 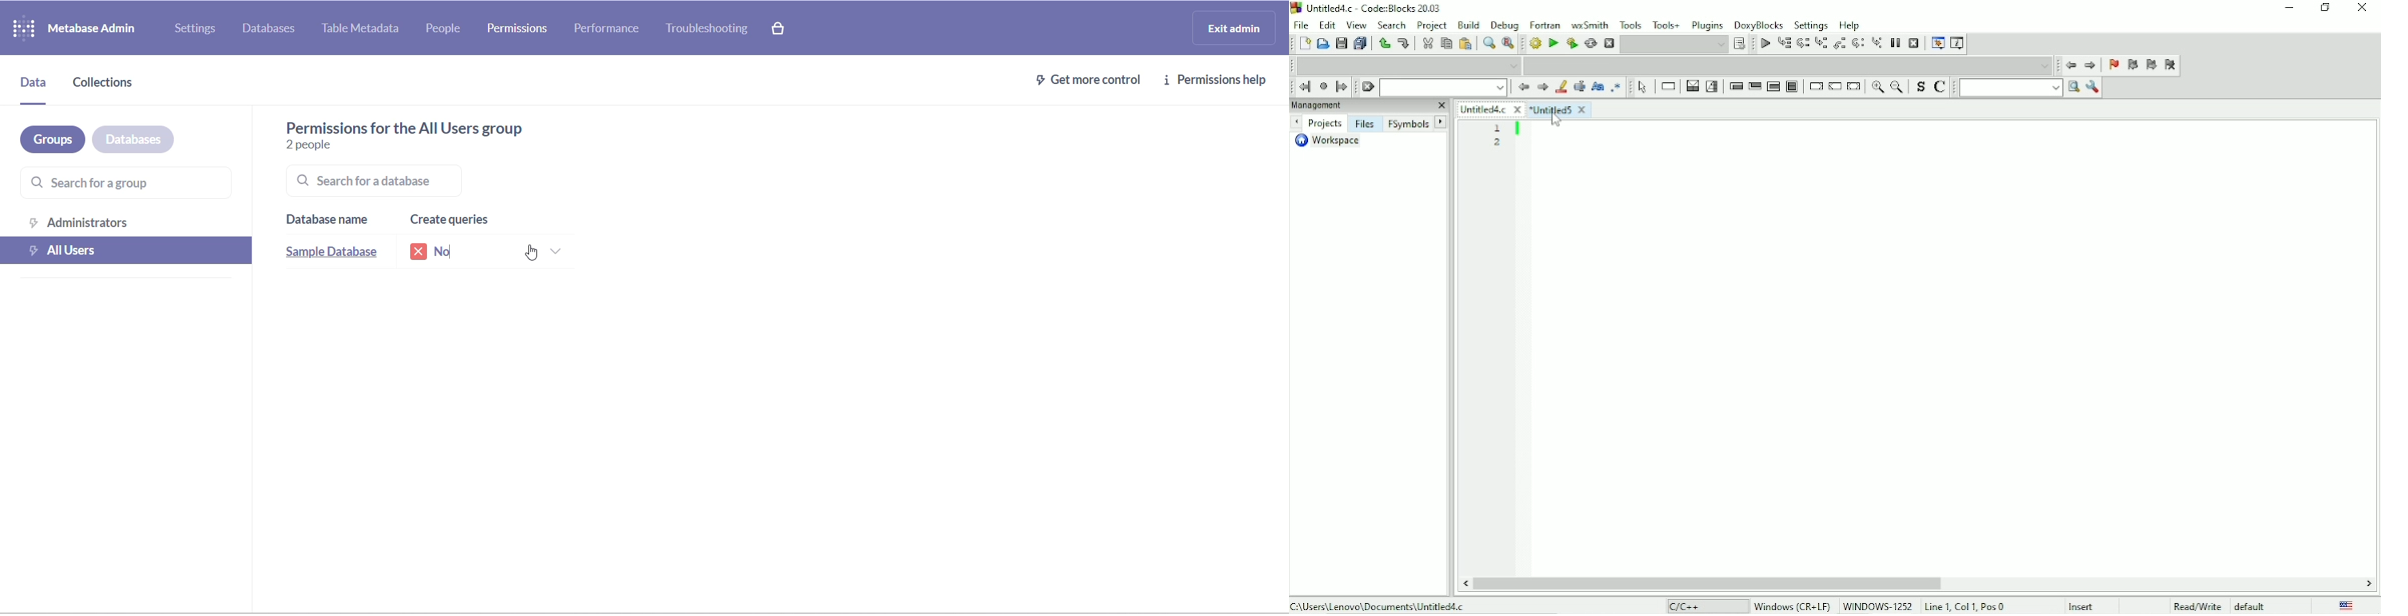 I want to click on Build and run, so click(x=1571, y=43).